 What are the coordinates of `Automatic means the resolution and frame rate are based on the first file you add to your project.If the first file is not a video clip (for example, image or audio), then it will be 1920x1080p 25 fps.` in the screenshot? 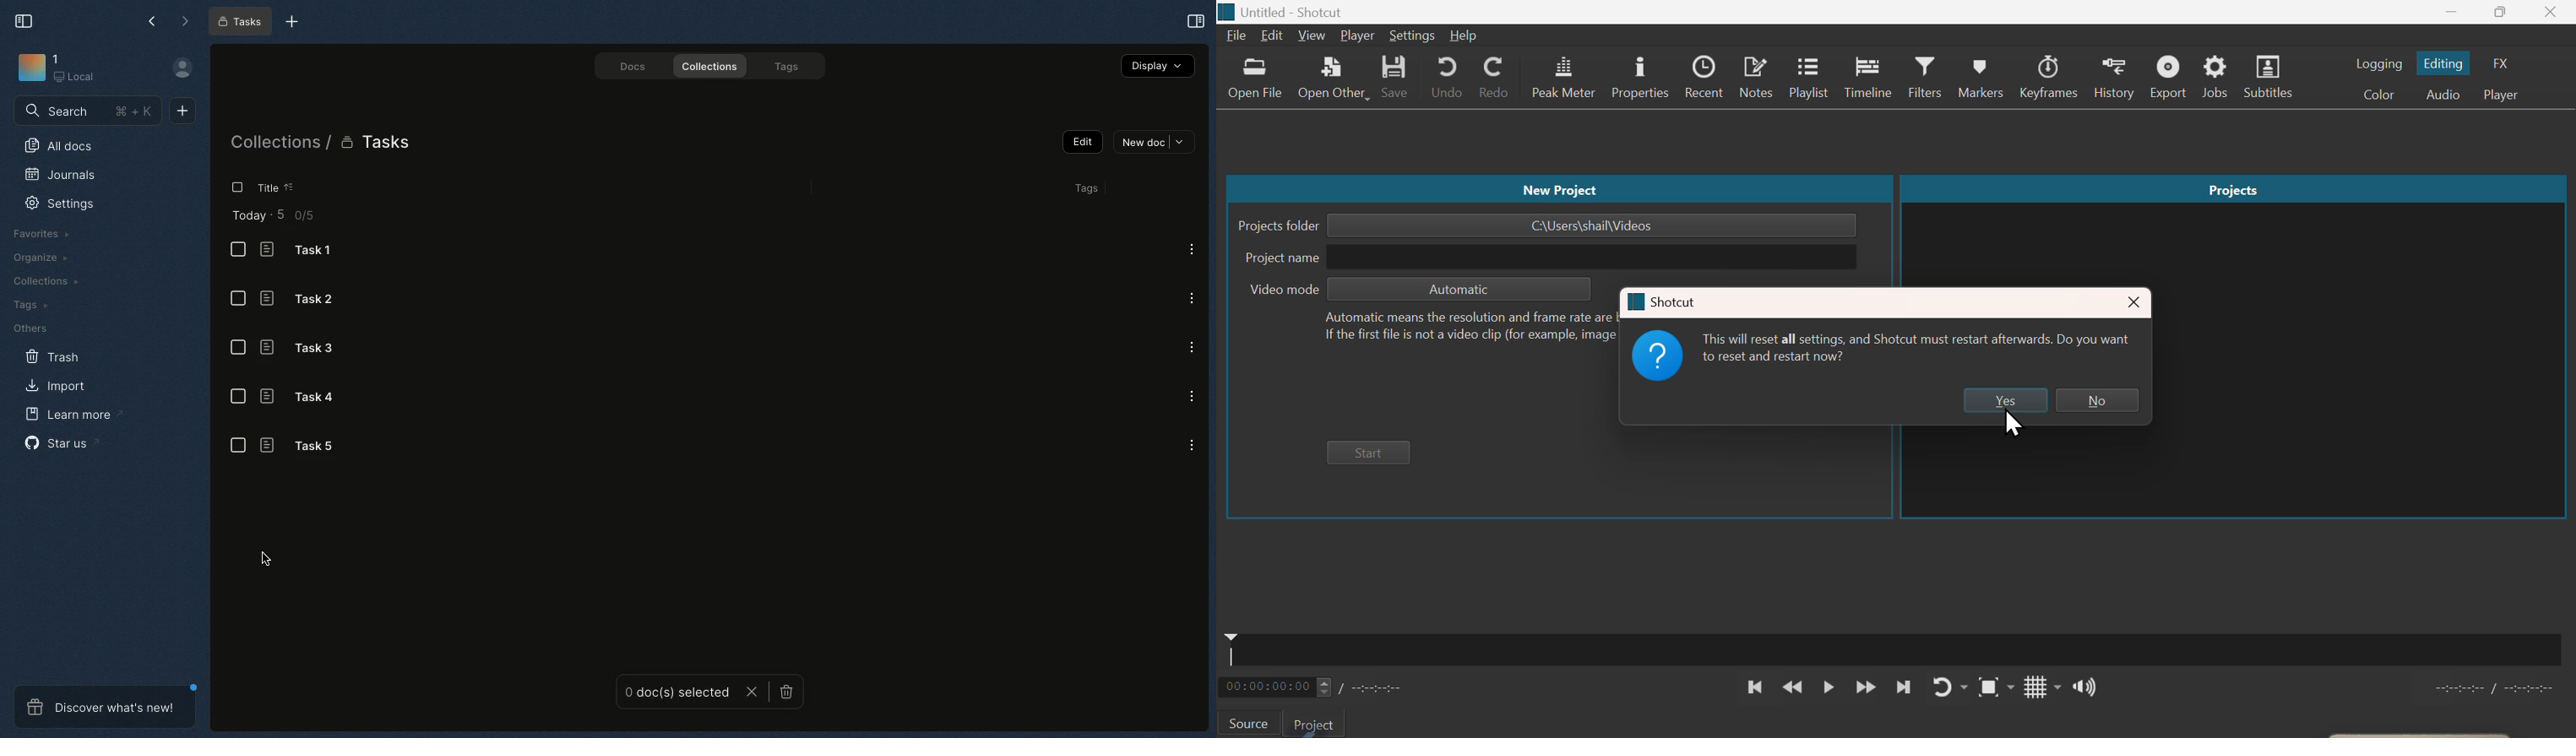 It's located at (1460, 327).